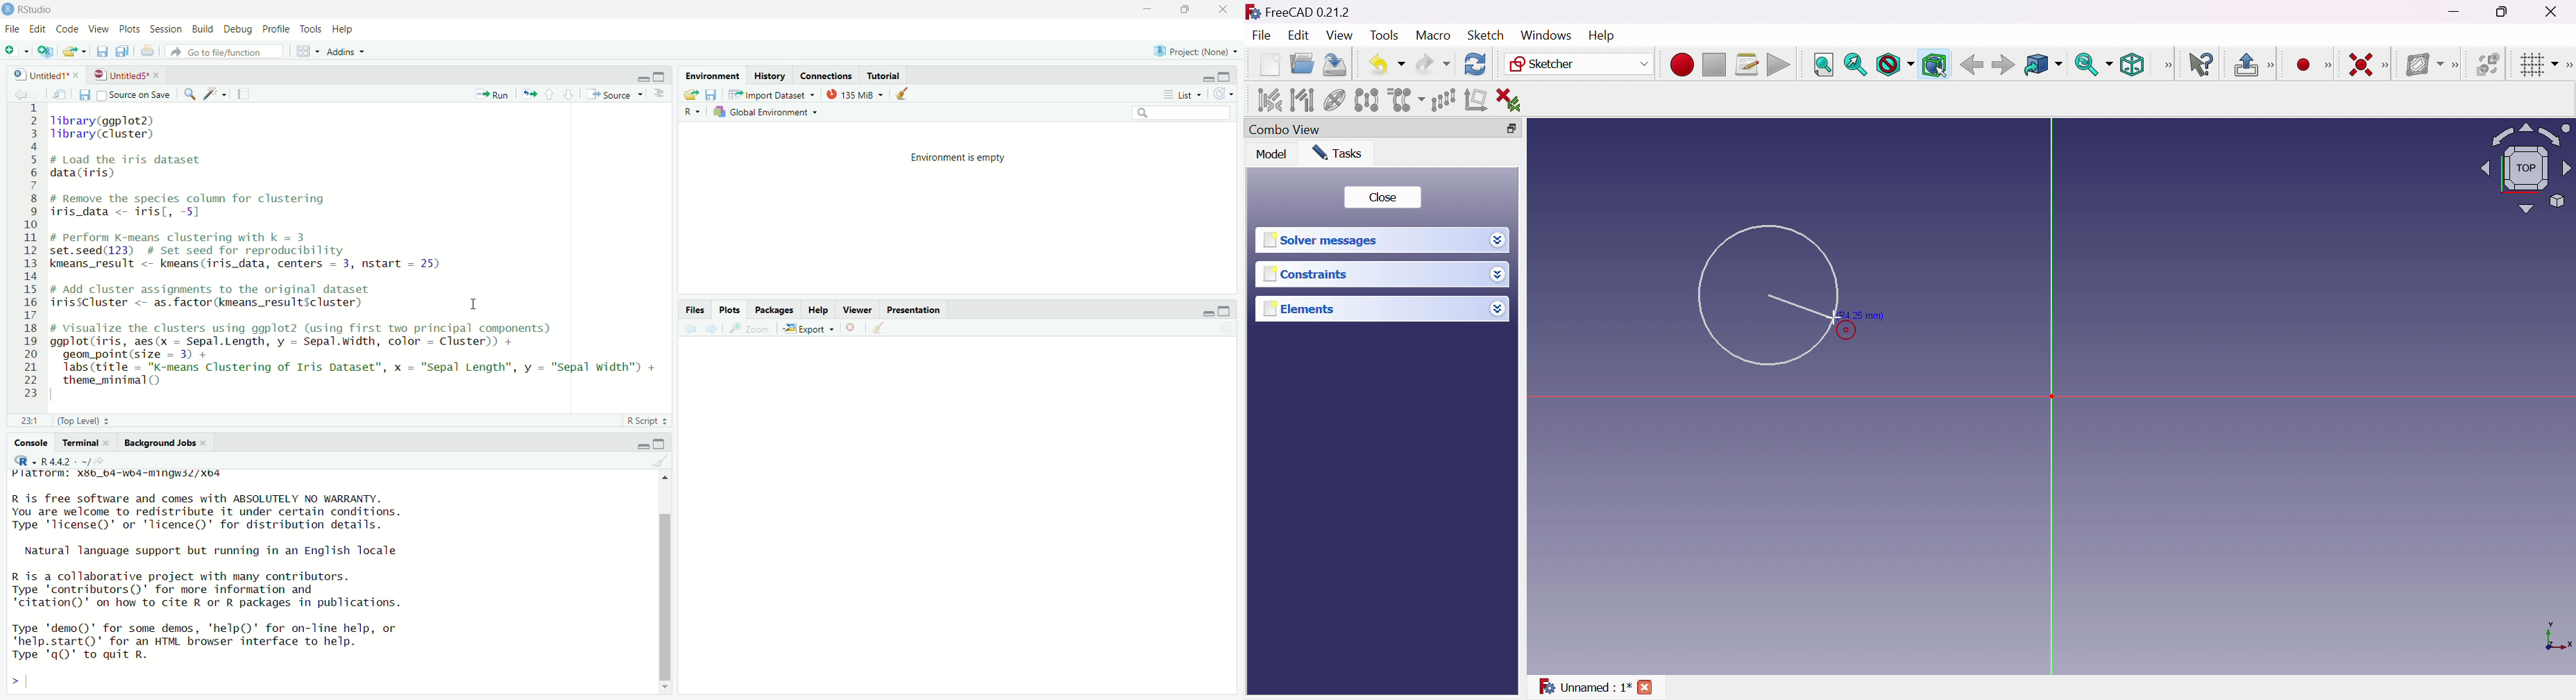  I want to click on [View], so click(2166, 66).